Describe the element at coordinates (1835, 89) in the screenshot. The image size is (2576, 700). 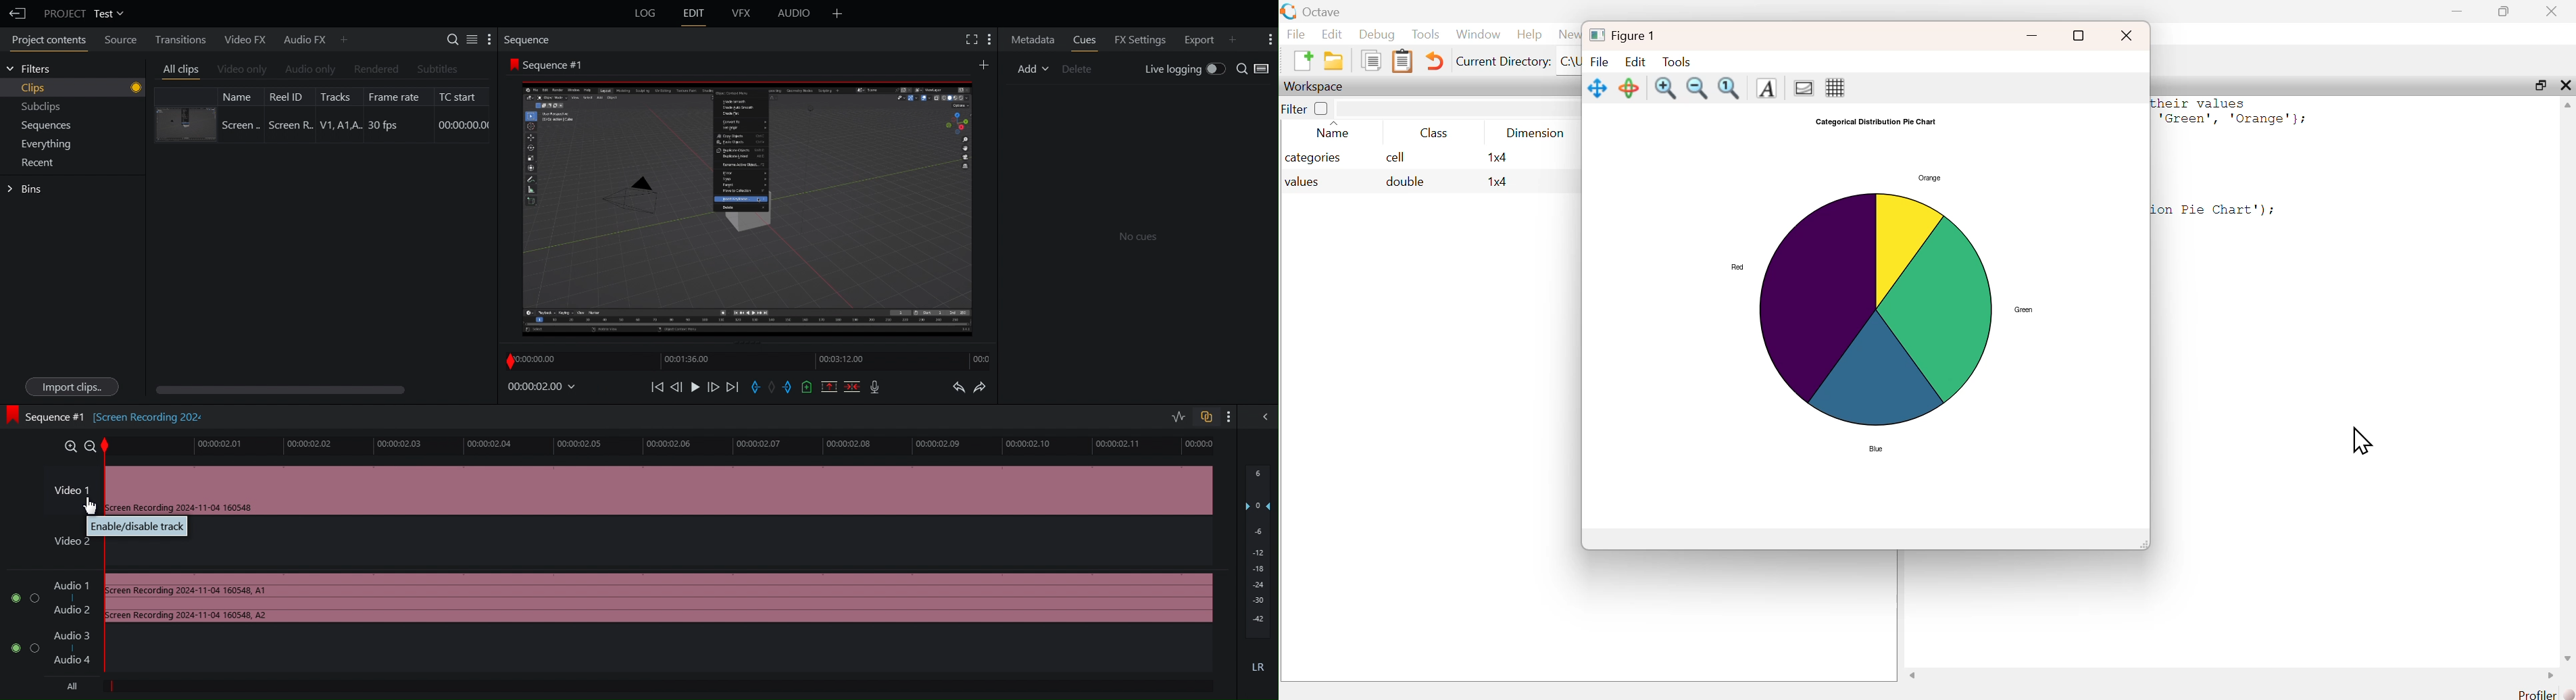
I see `Grid` at that location.